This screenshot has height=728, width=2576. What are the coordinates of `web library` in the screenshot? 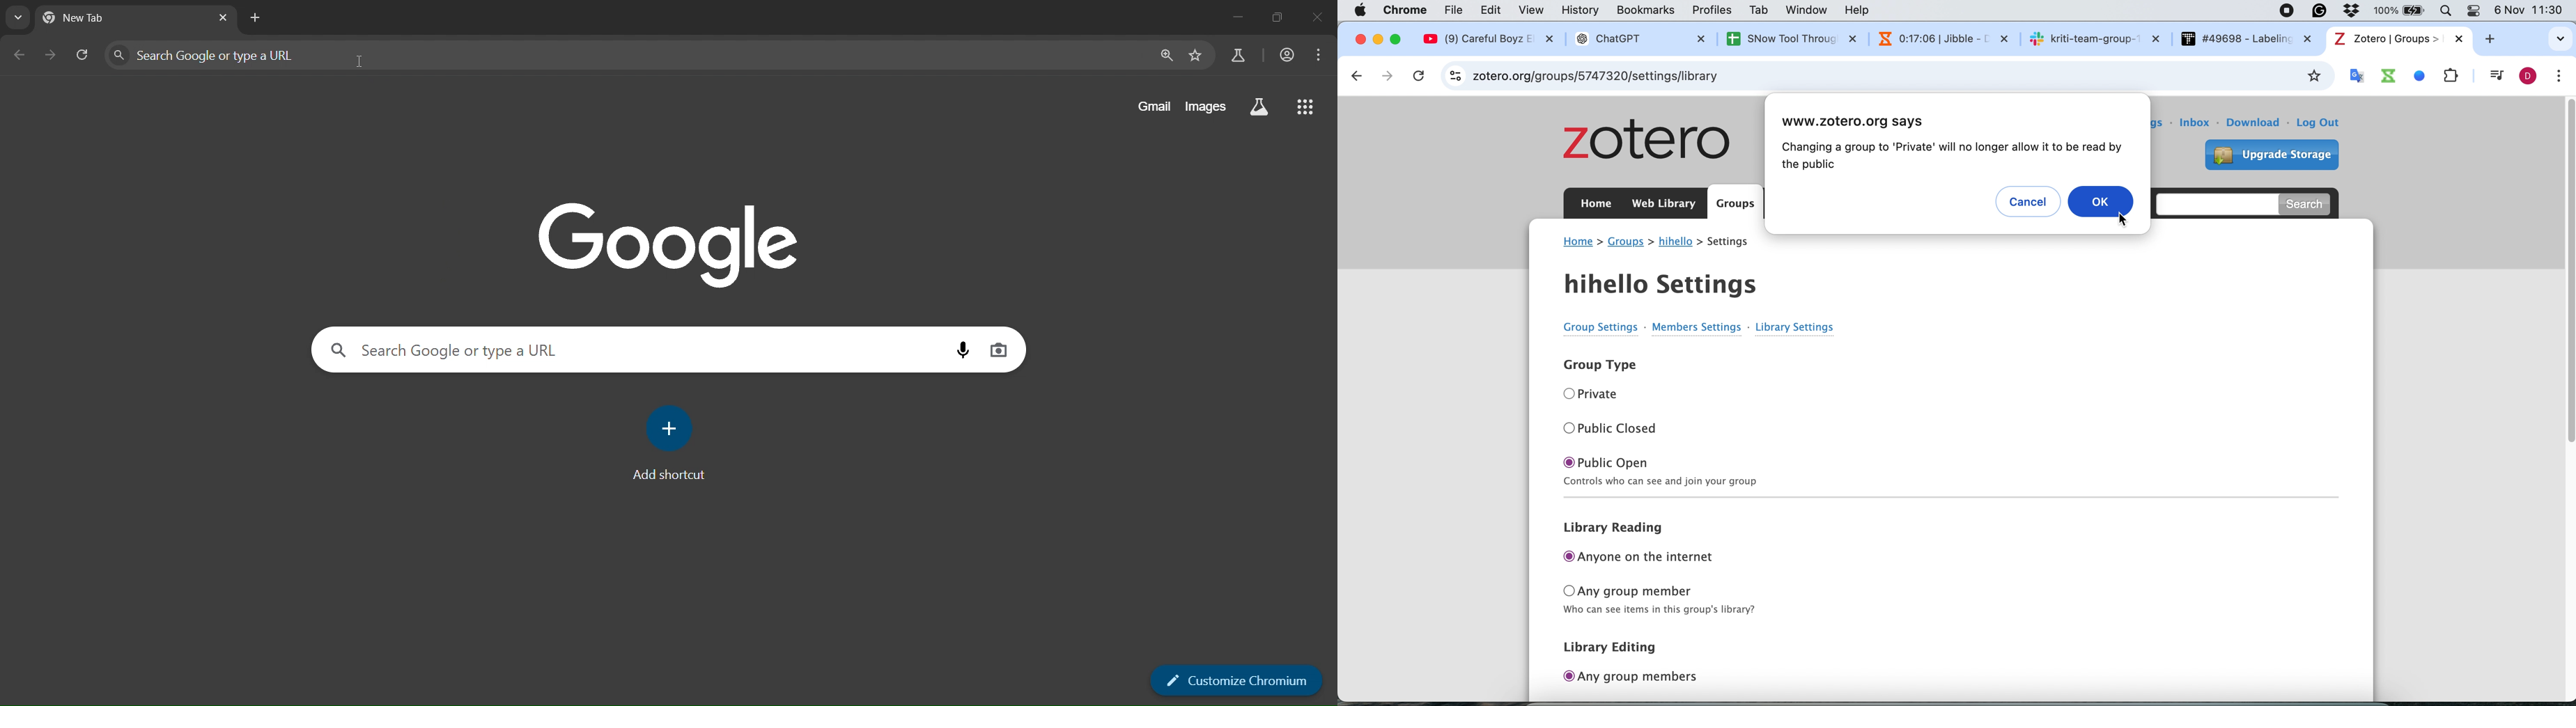 It's located at (1666, 204).